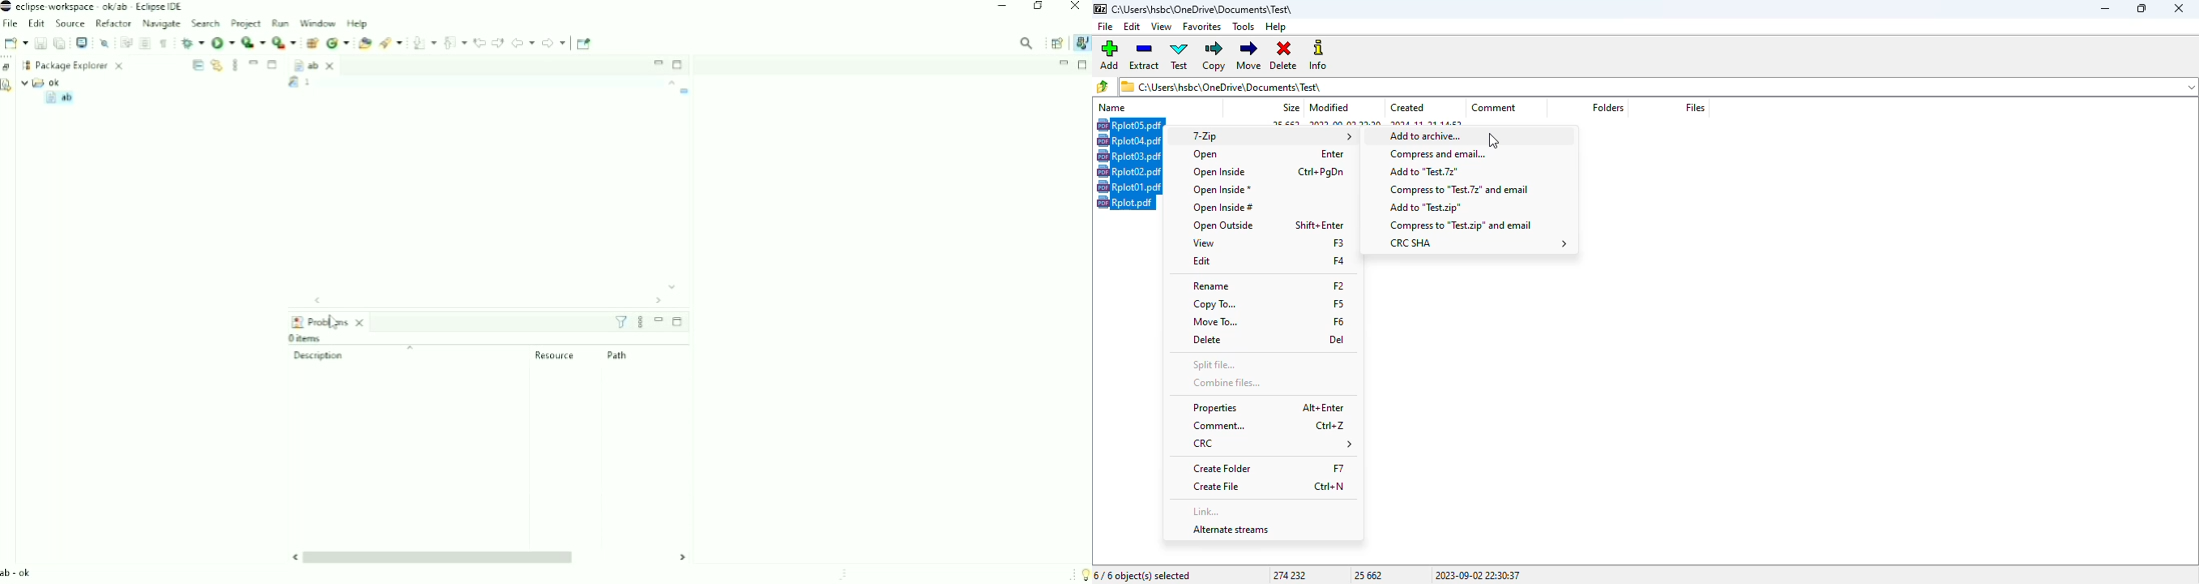  What do you see at coordinates (1460, 225) in the screenshot?
I see `compress to test.zip and email` at bounding box center [1460, 225].